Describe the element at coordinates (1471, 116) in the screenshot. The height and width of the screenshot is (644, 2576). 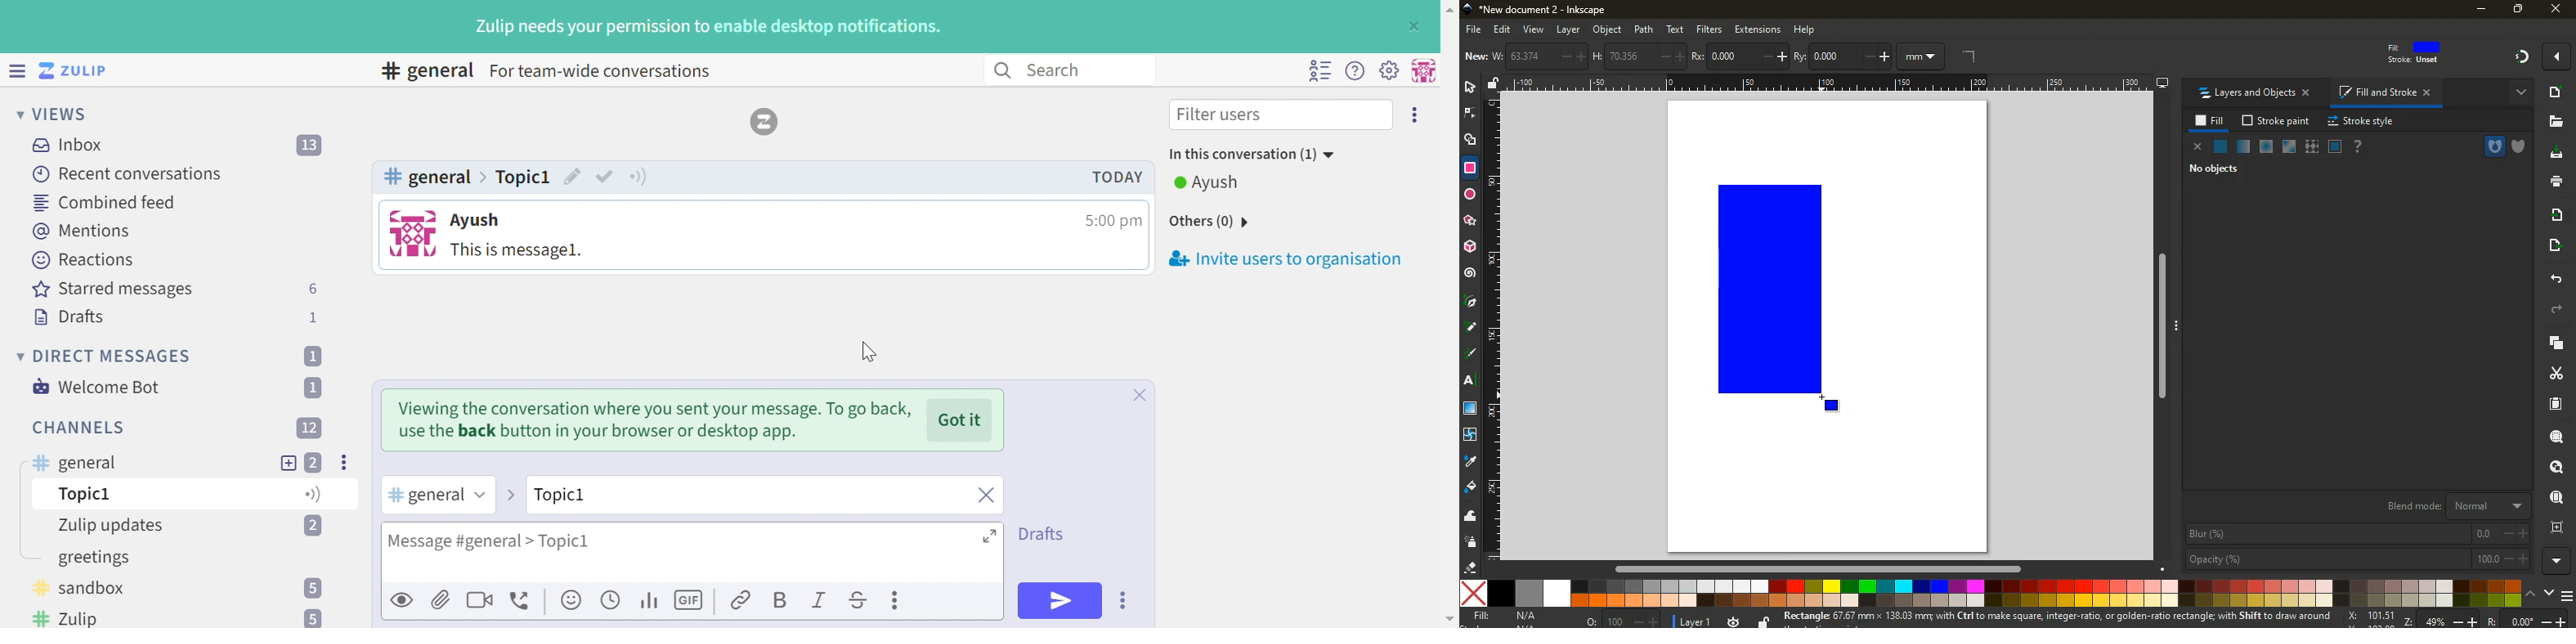
I see `edge` at that location.